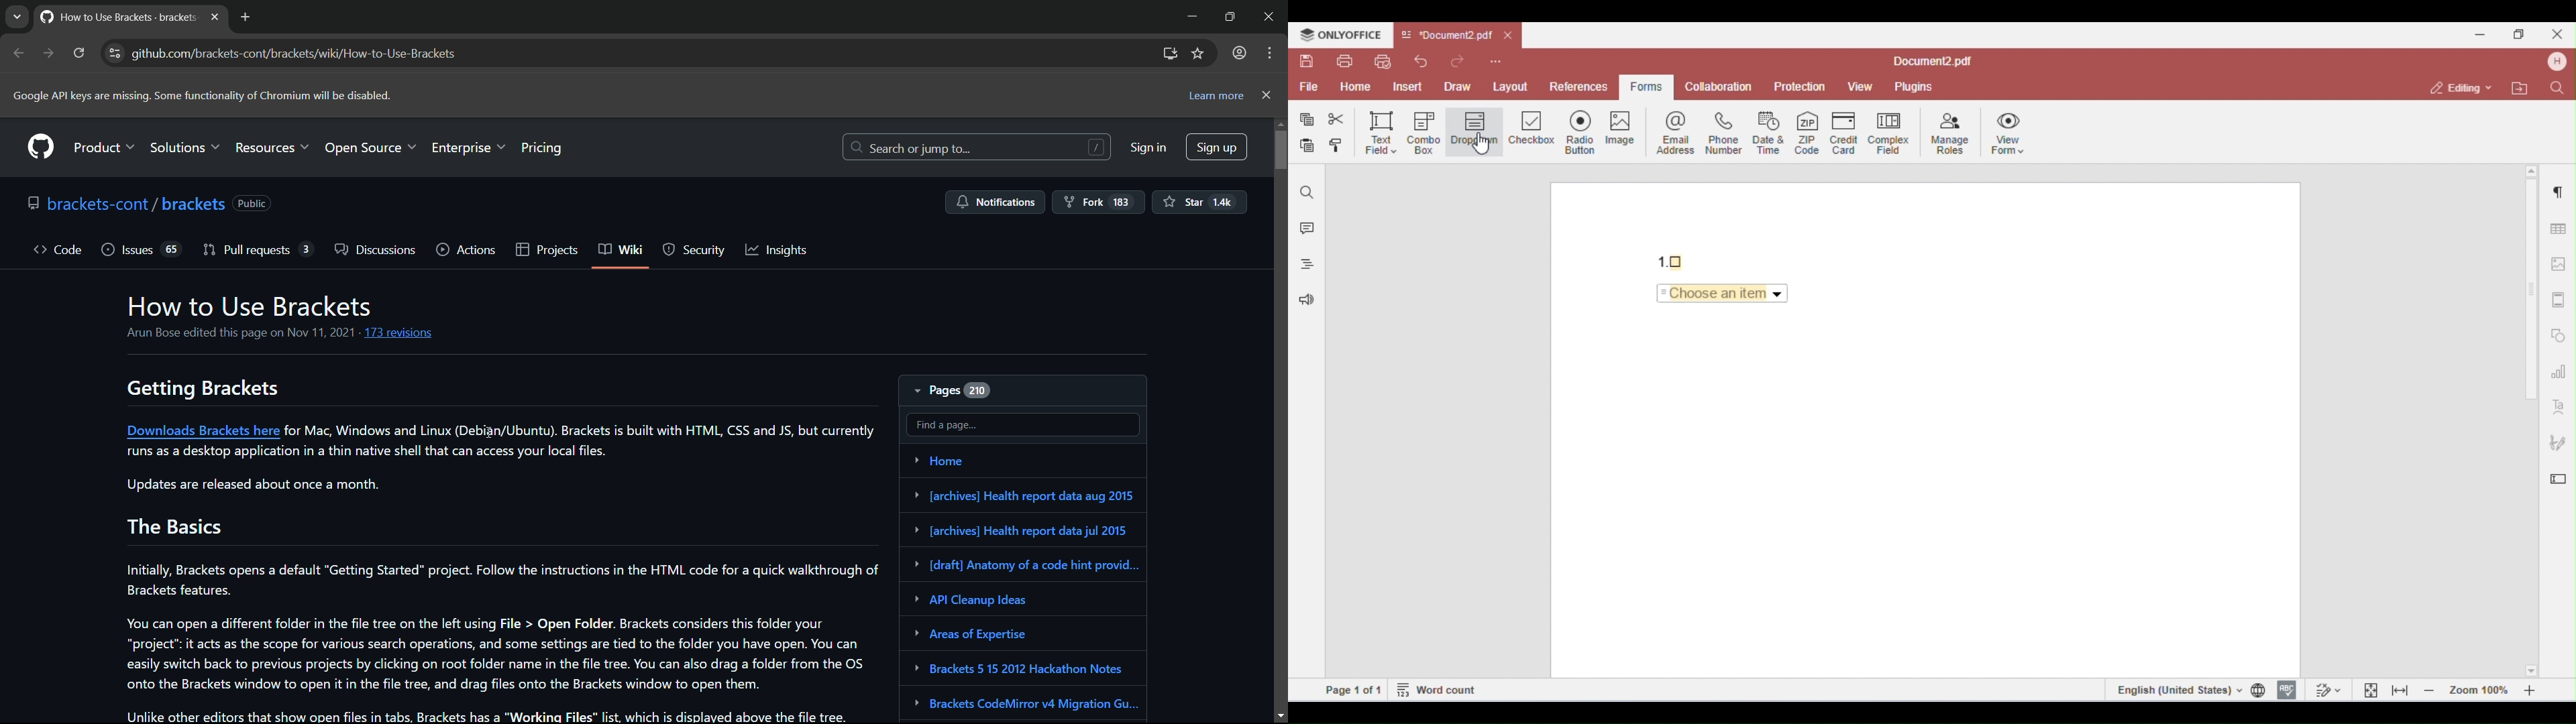  Describe the element at coordinates (201, 388) in the screenshot. I see `getting brackets` at that location.